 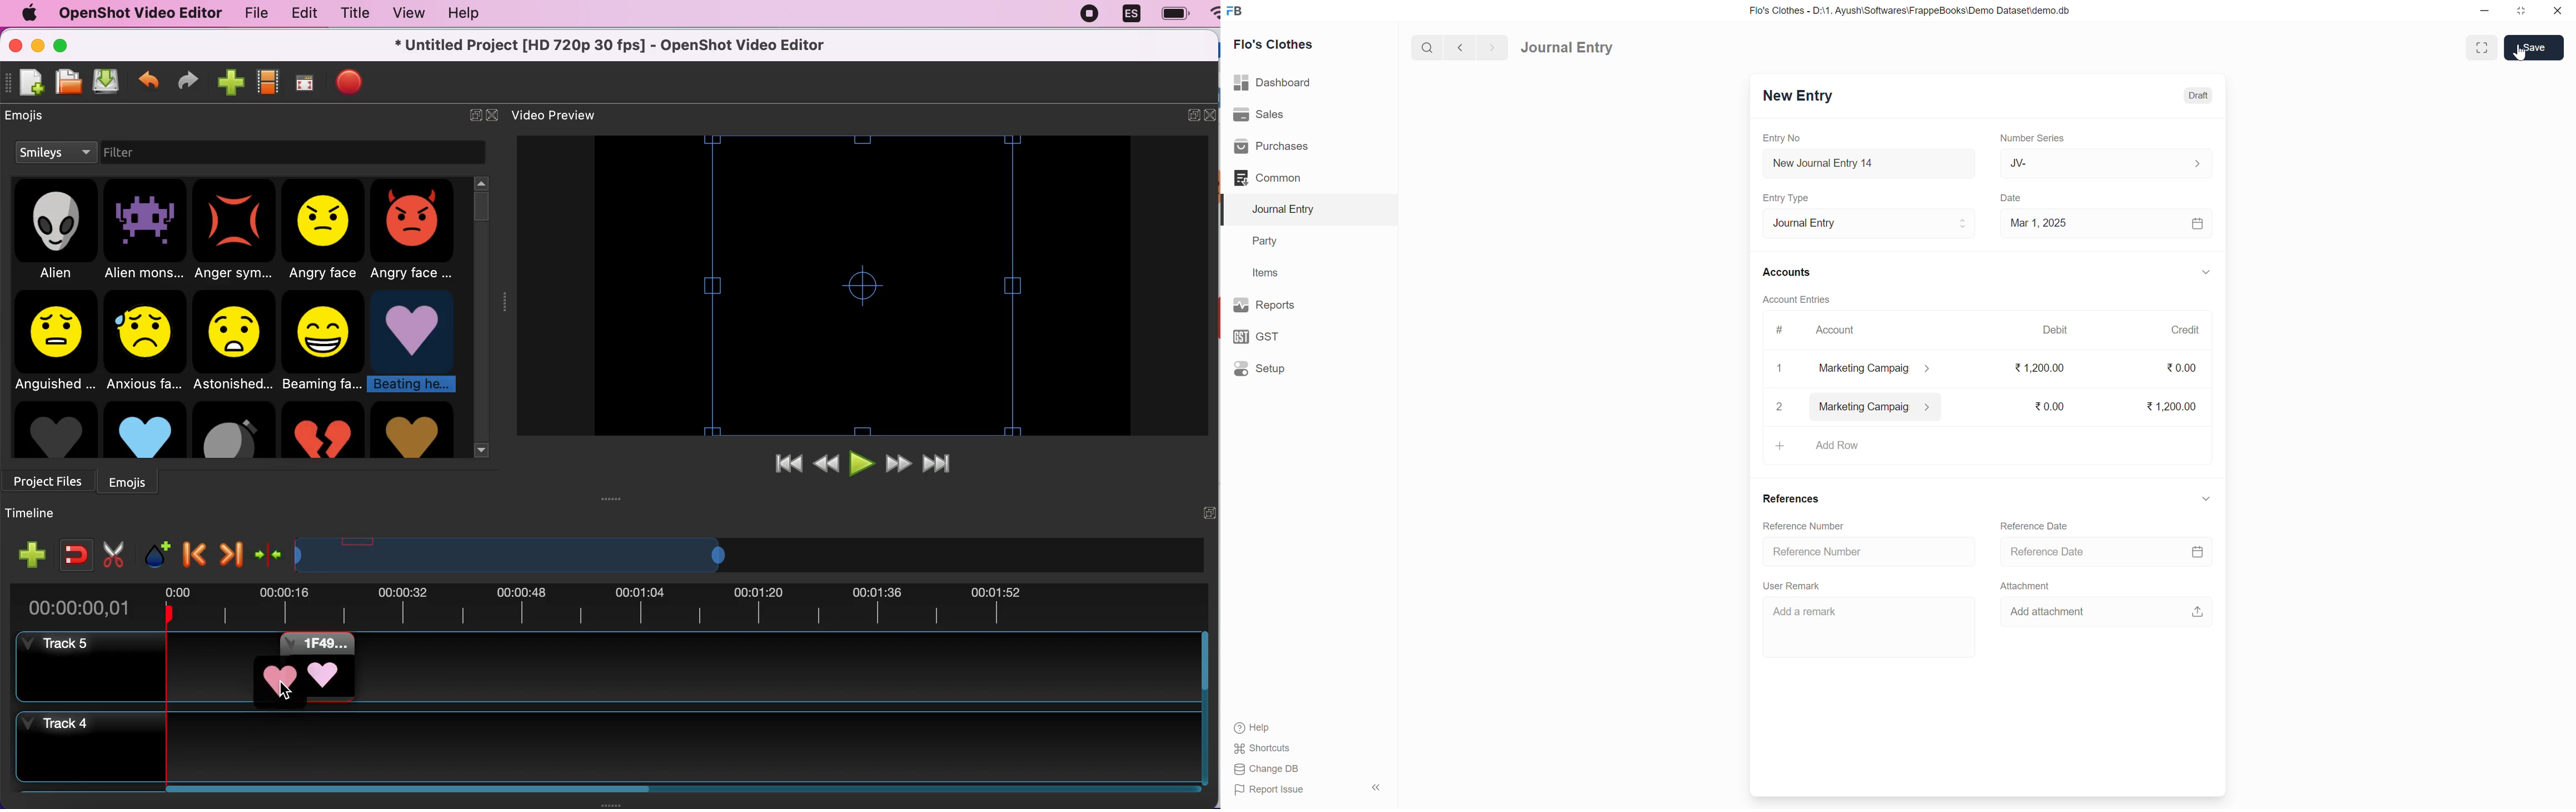 What do you see at coordinates (1267, 769) in the screenshot?
I see `Change DB` at bounding box center [1267, 769].